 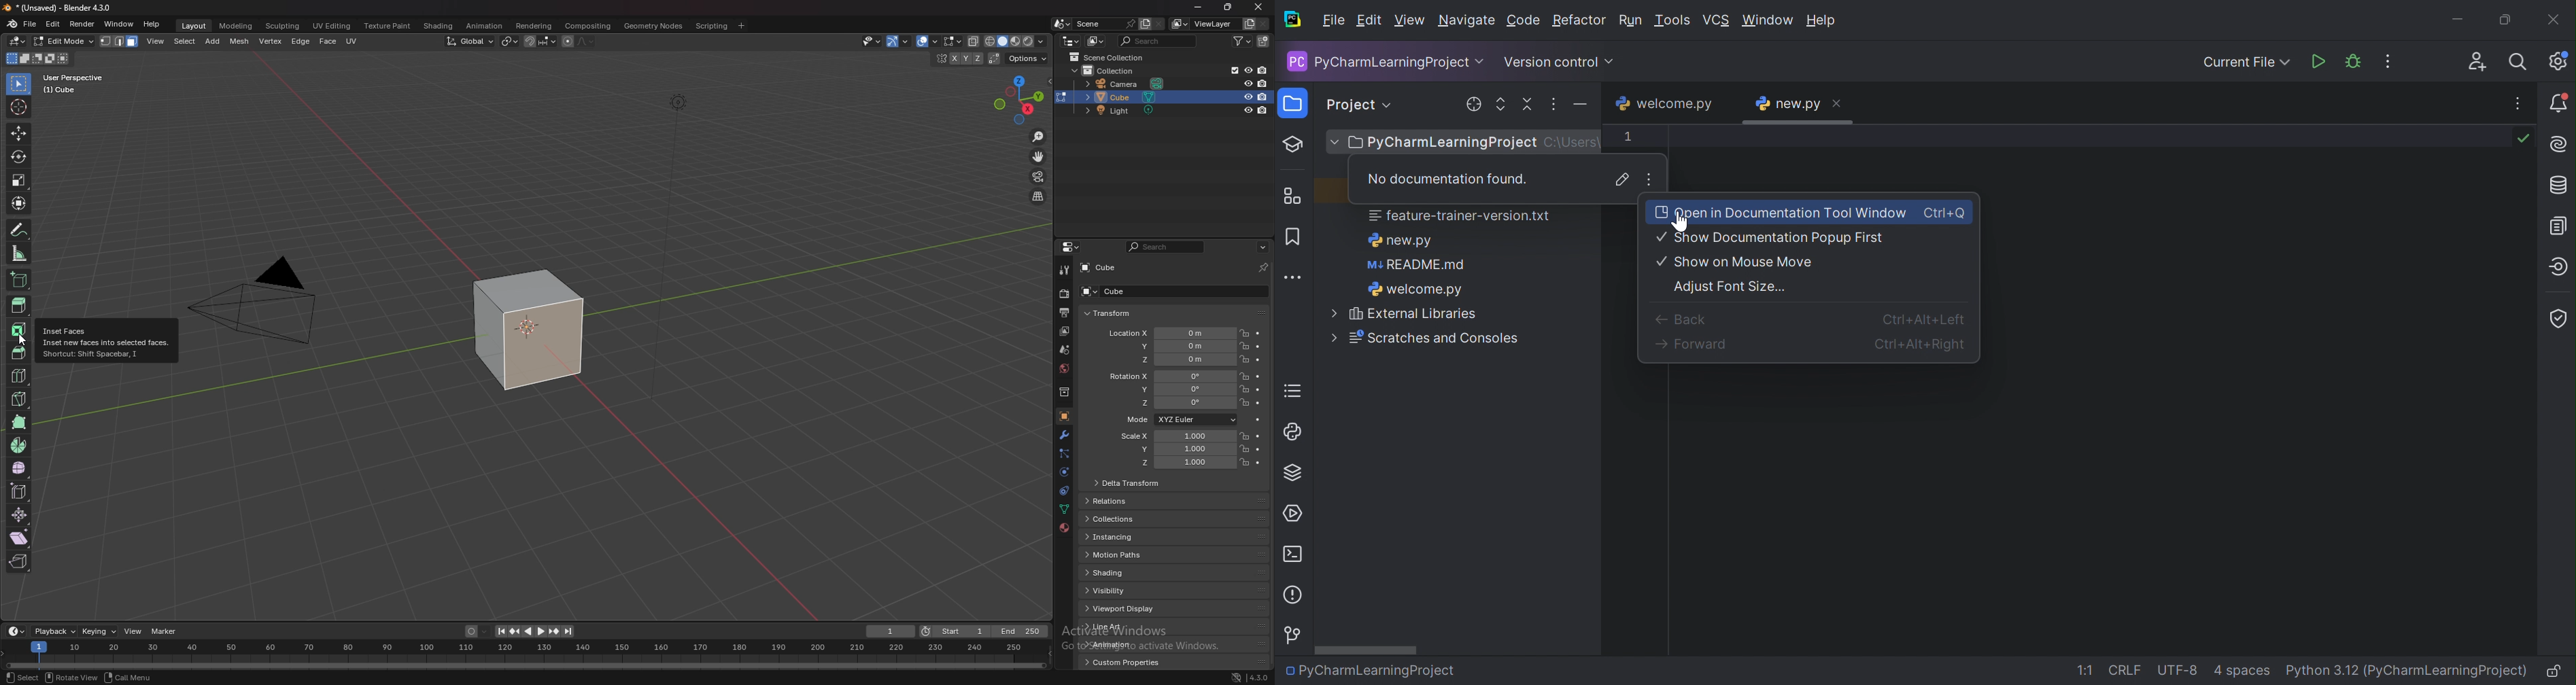 What do you see at coordinates (1258, 390) in the screenshot?
I see `animate property` at bounding box center [1258, 390].